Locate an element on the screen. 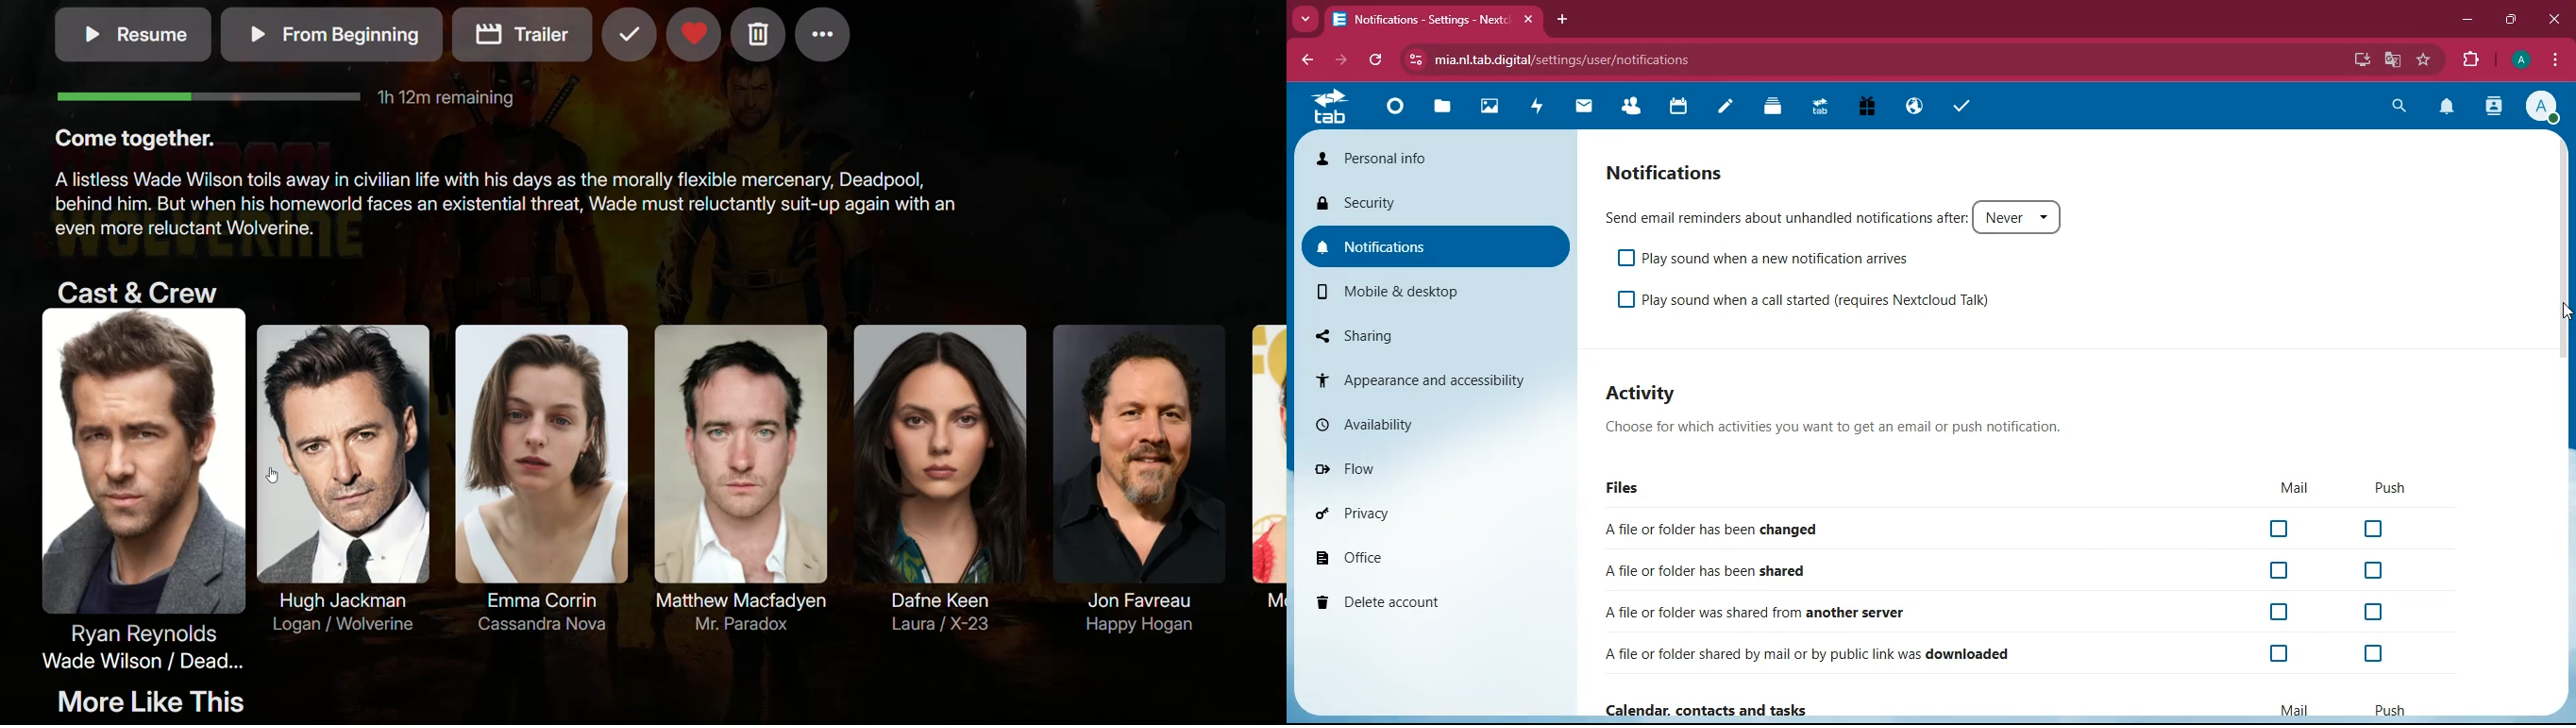 This screenshot has height=728, width=2576. Mail is located at coordinates (2295, 710).